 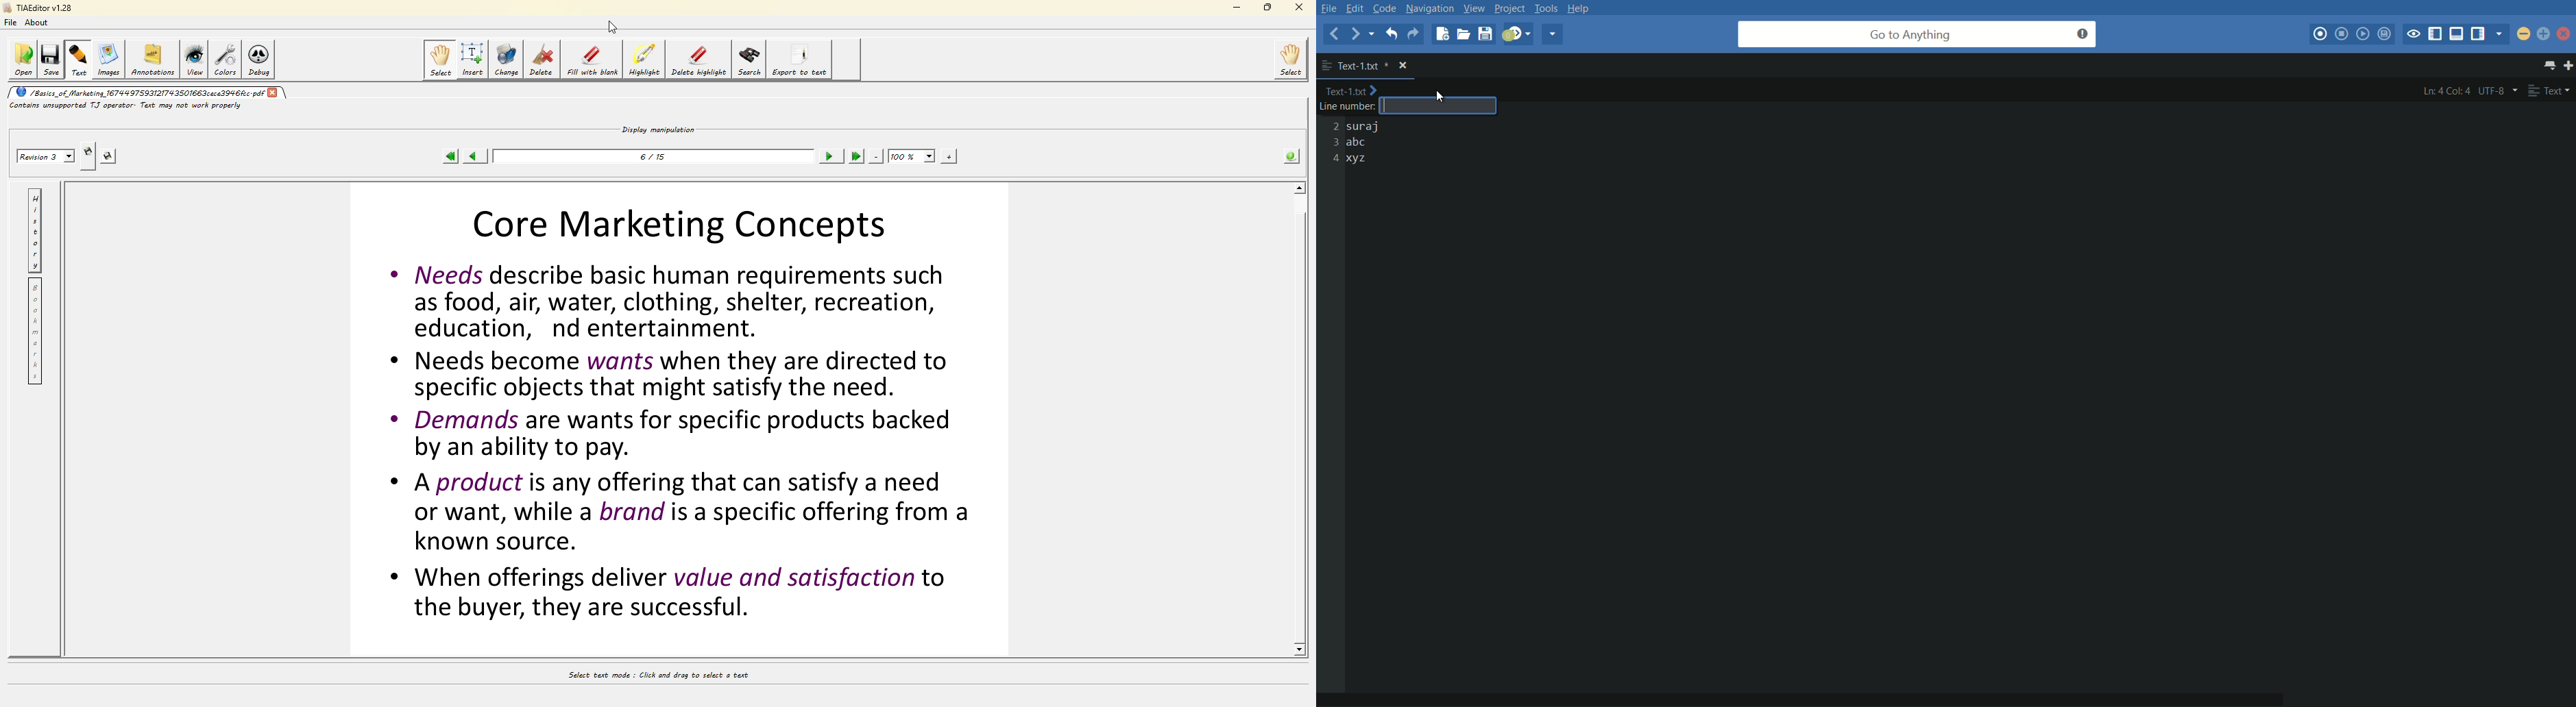 What do you see at coordinates (911, 156) in the screenshot?
I see `100%` at bounding box center [911, 156].